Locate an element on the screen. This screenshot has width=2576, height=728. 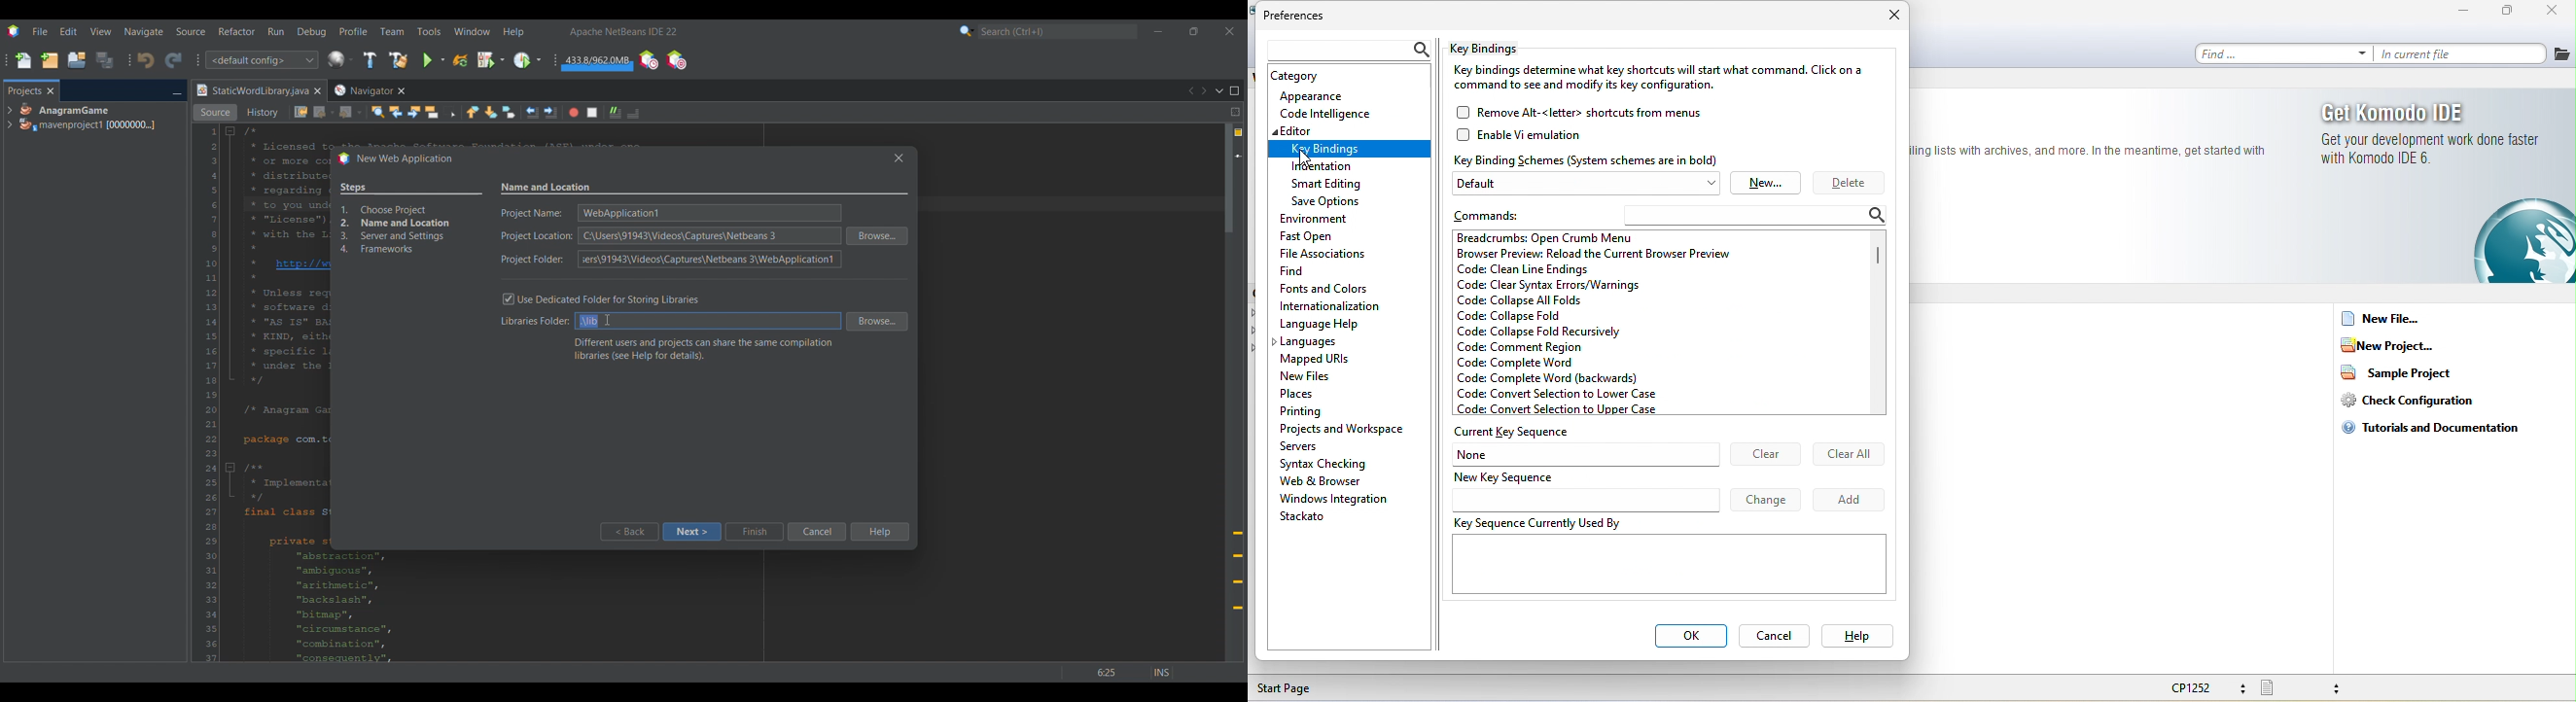
Stop macro recording is located at coordinates (592, 112).